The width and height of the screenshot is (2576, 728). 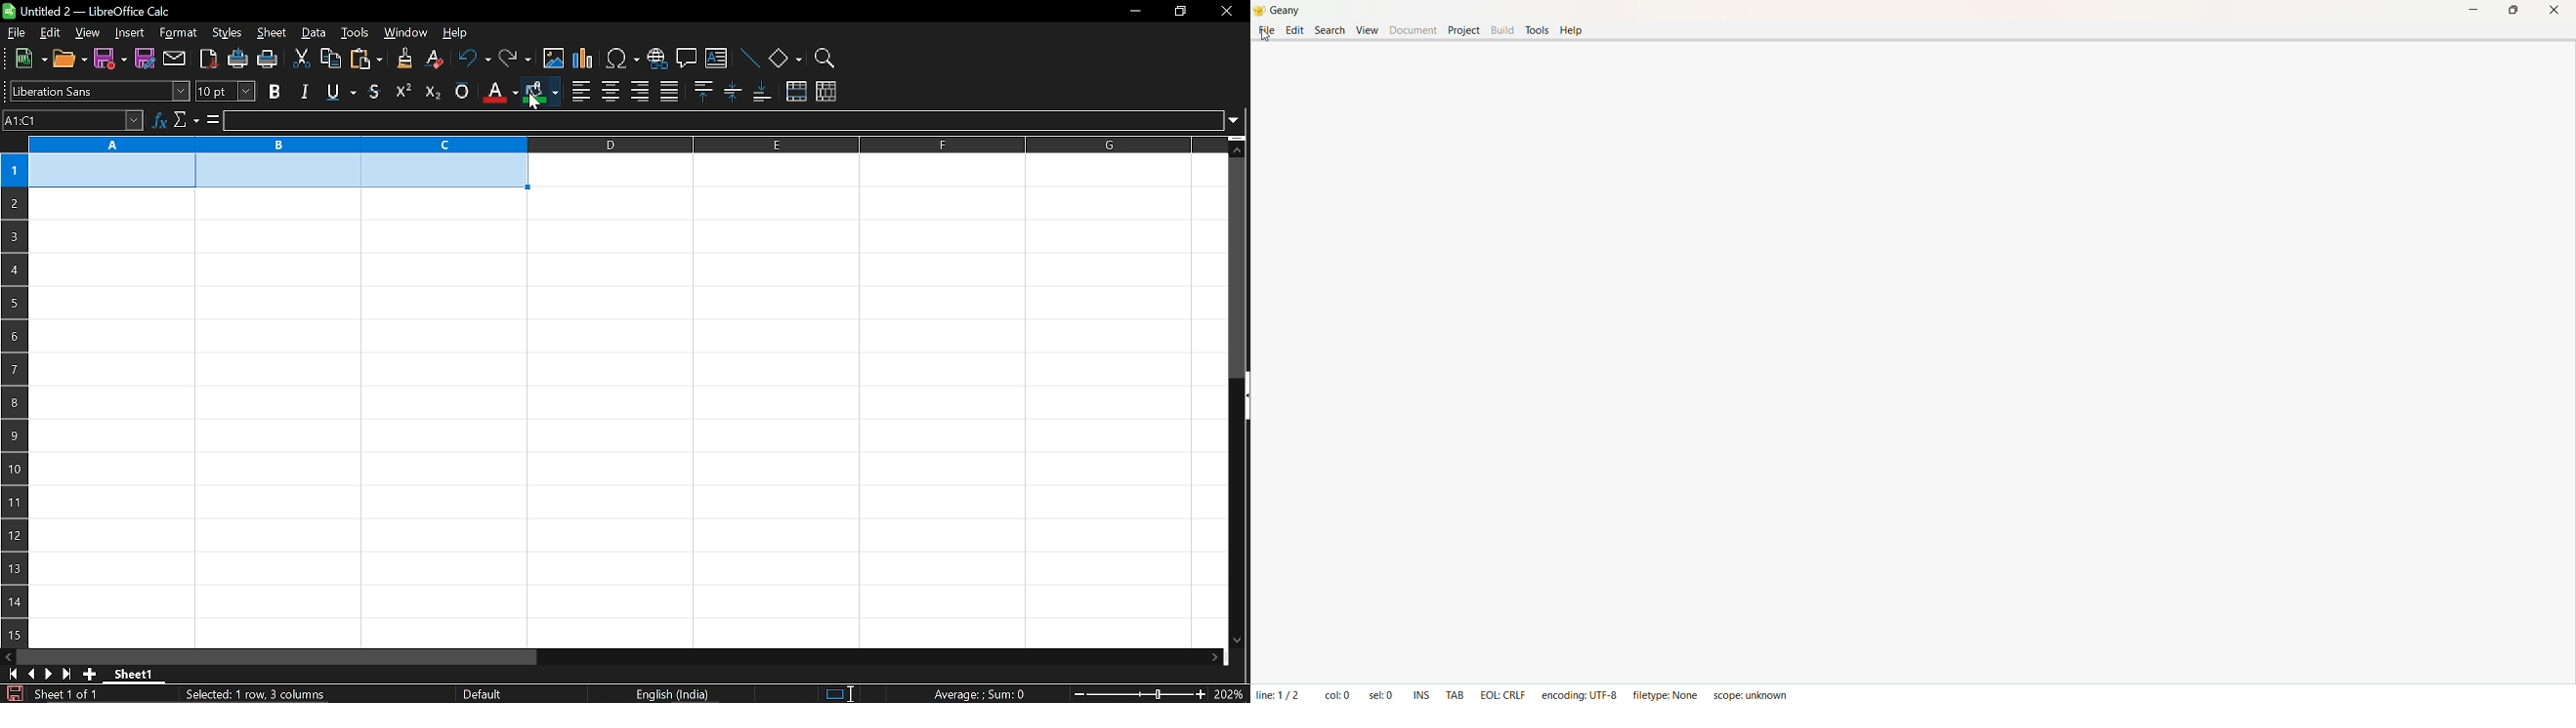 I want to click on align right, so click(x=639, y=92).